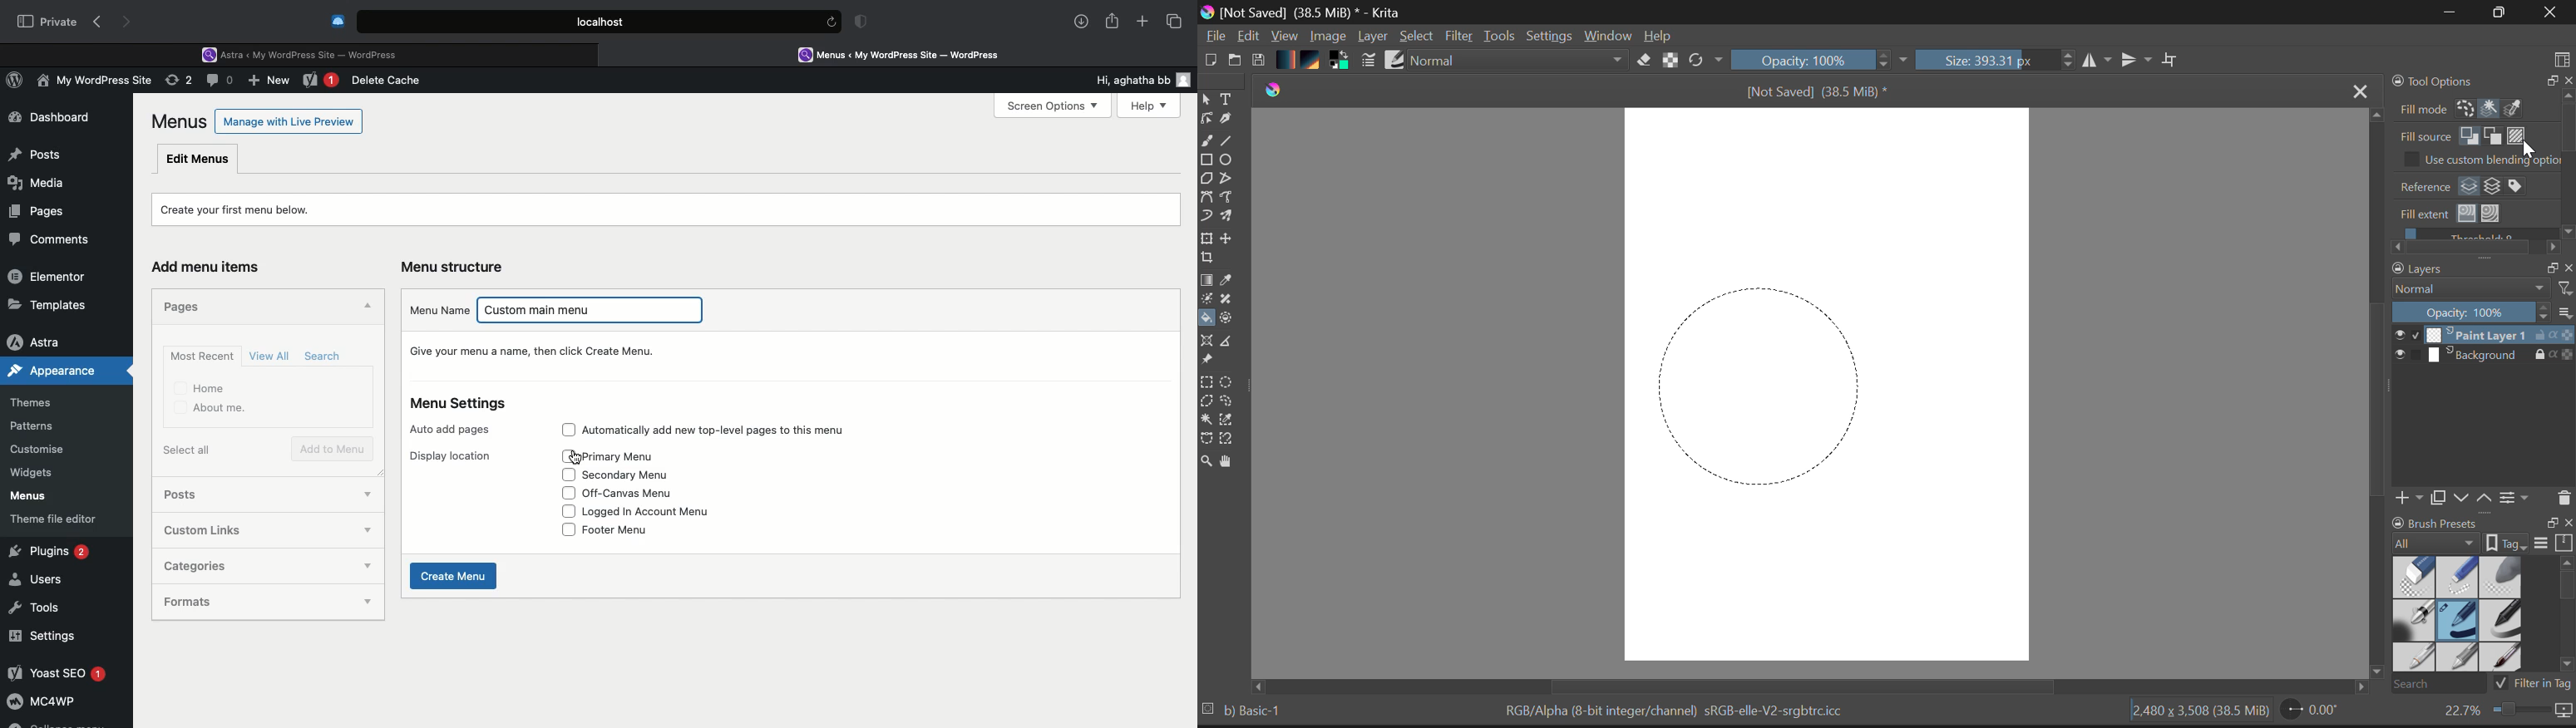 The width and height of the screenshot is (2576, 728). What do you see at coordinates (91, 83) in the screenshot?
I see `My WordPress Site` at bounding box center [91, 83].